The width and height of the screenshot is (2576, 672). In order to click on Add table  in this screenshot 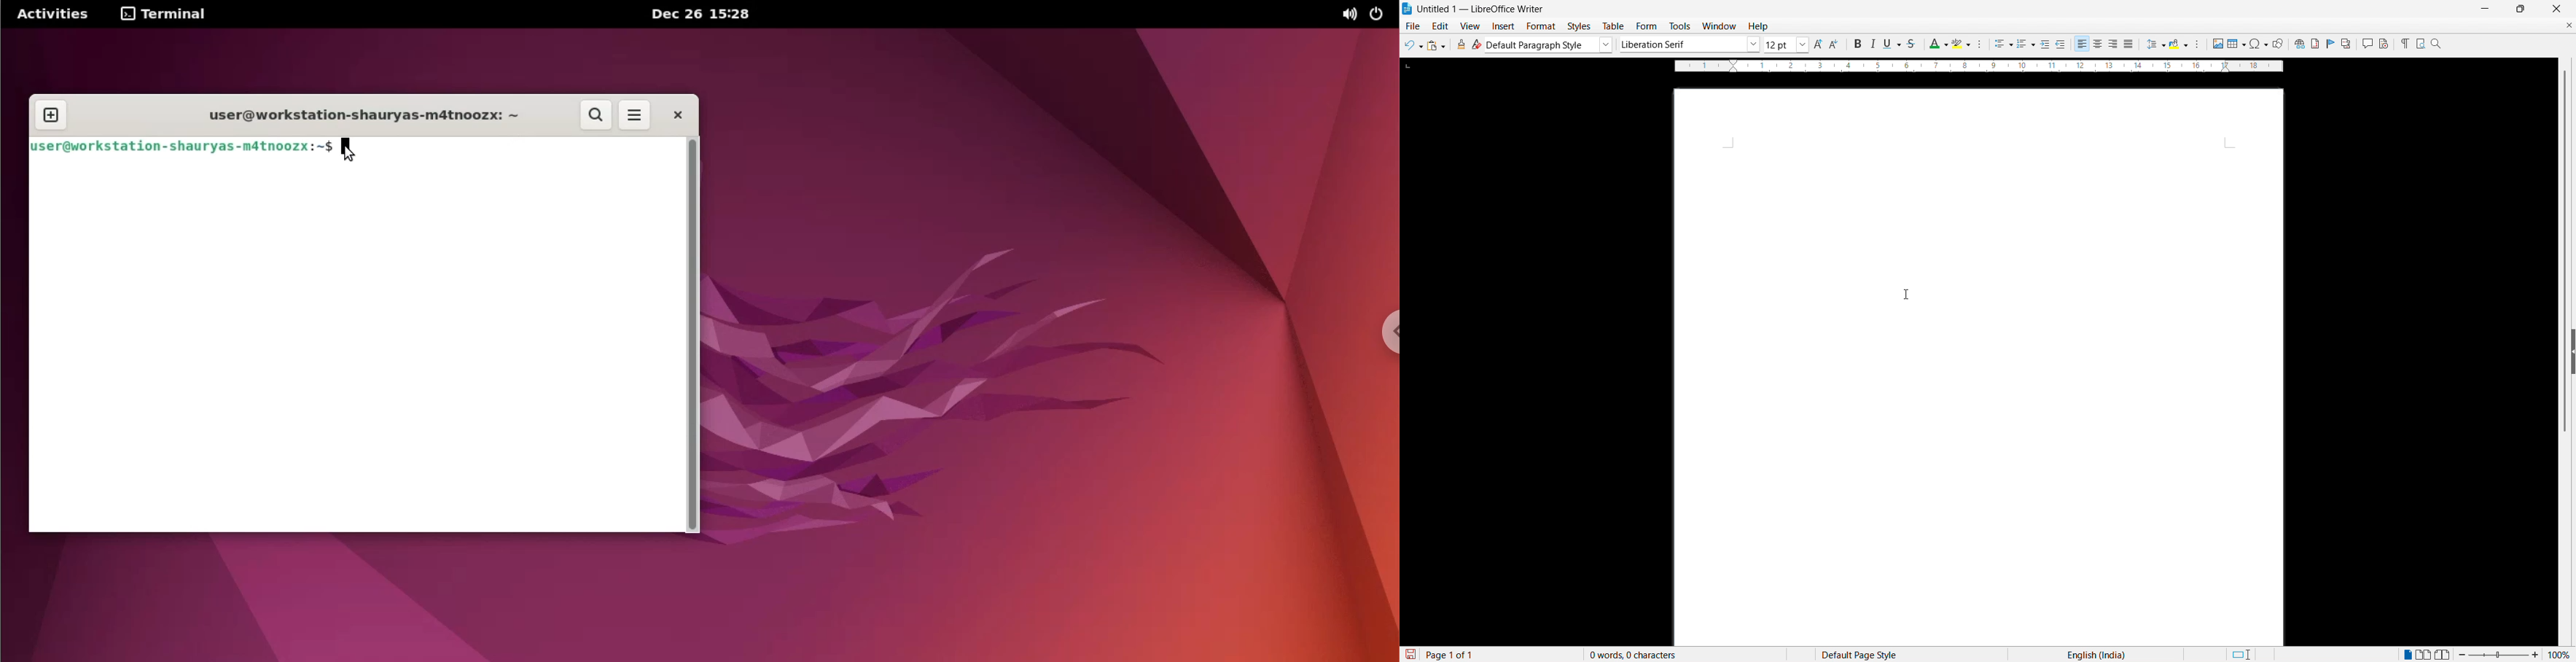, I will do `click(2237, 44)`.